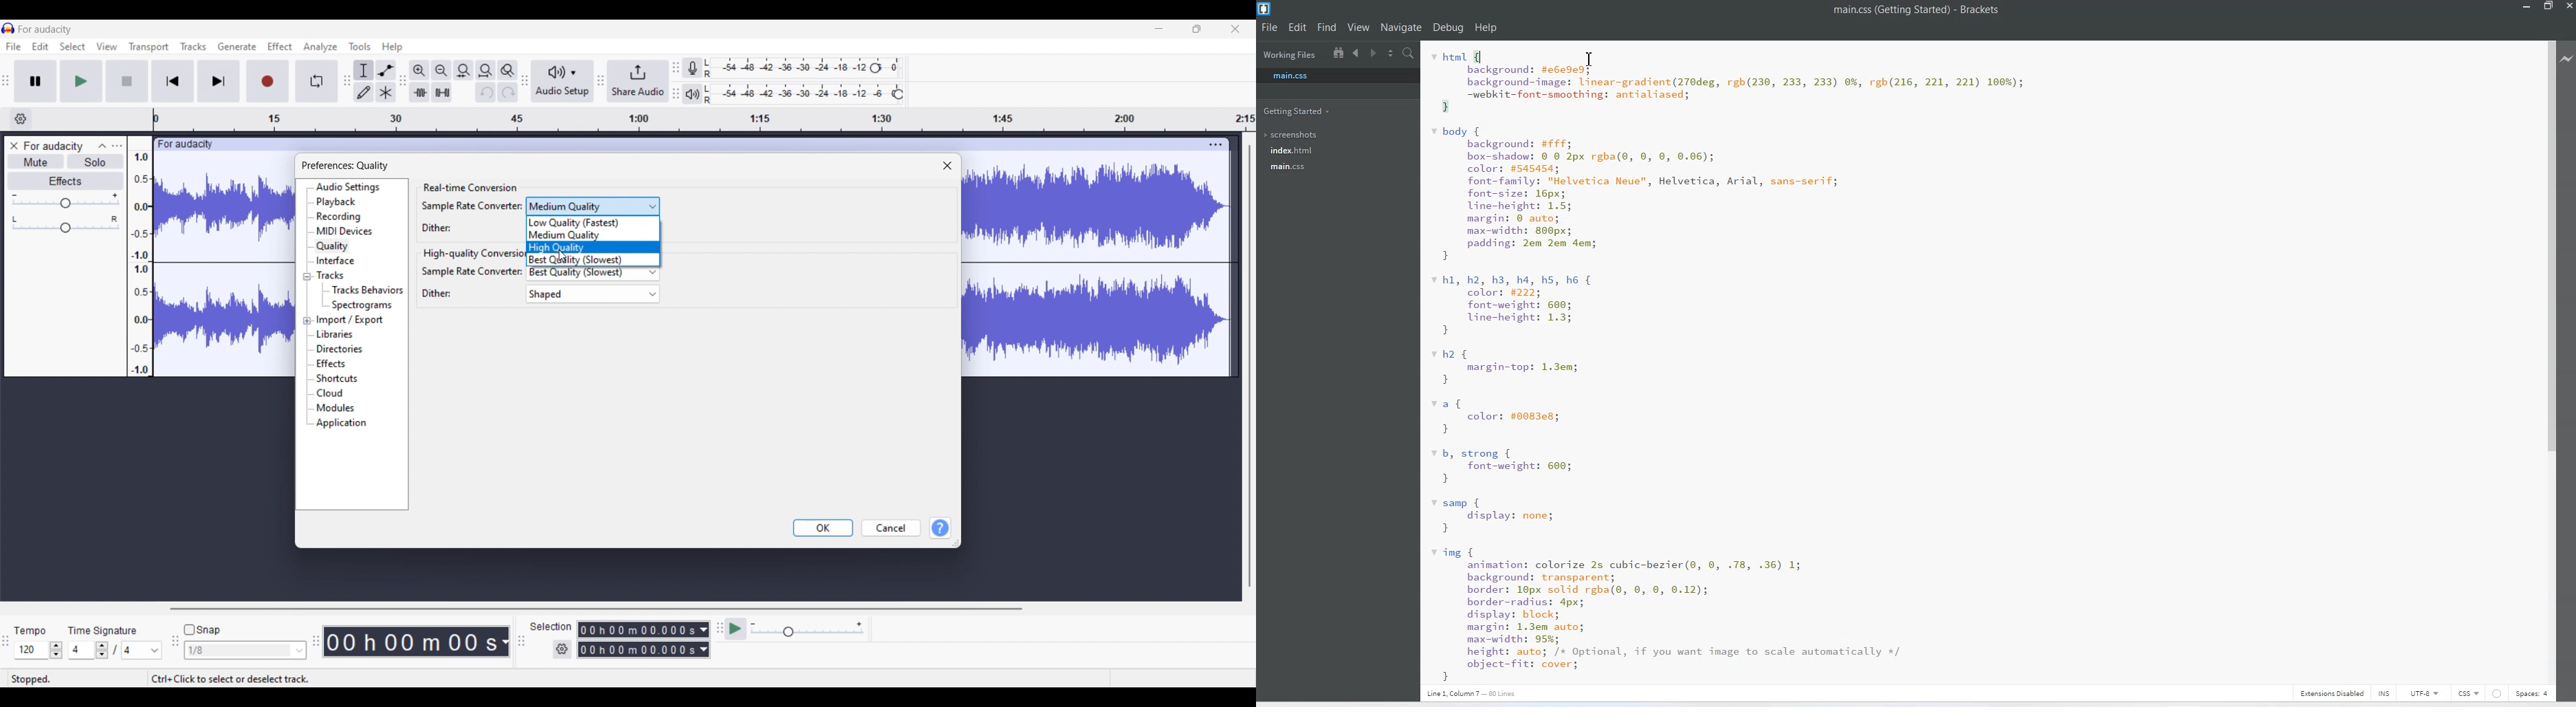  I want to click on Header to change recording level, so click(876, 68).